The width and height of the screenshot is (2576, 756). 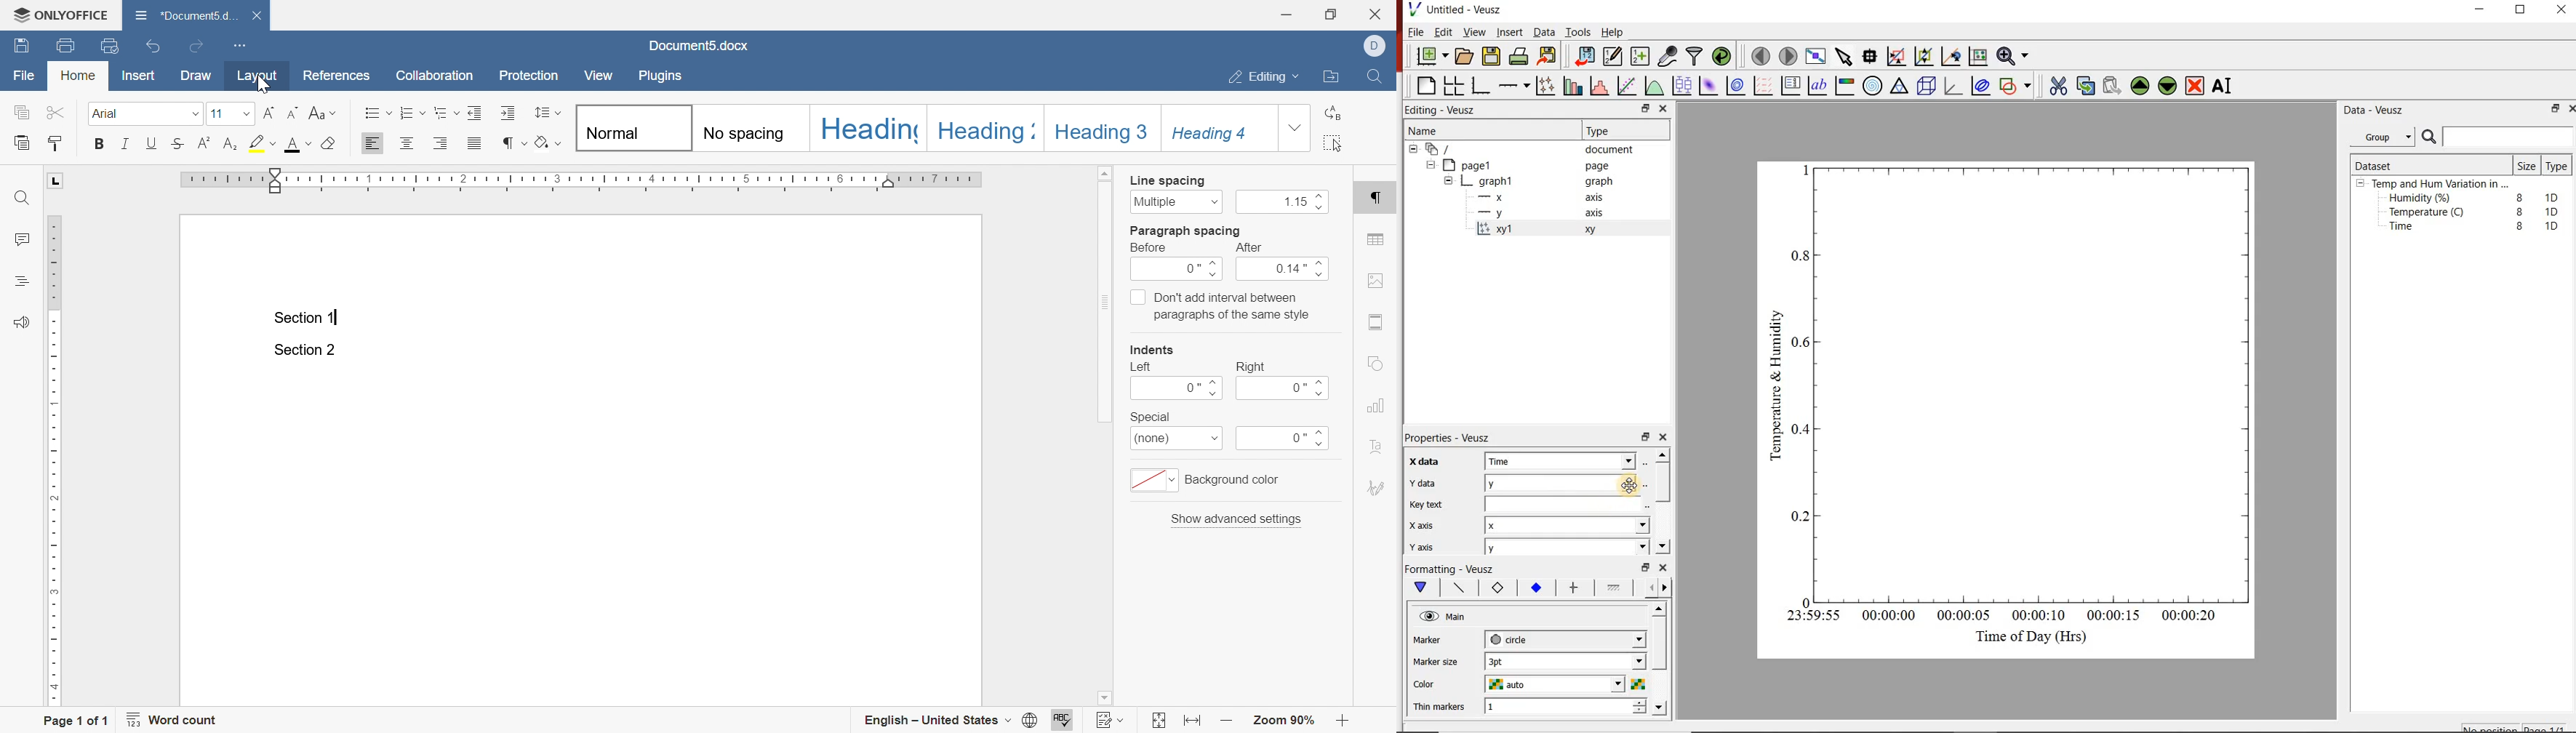 What do you see at coordinates (245, 113) in the screenshot?
I see `drop down` at bounding box center [245, 113].